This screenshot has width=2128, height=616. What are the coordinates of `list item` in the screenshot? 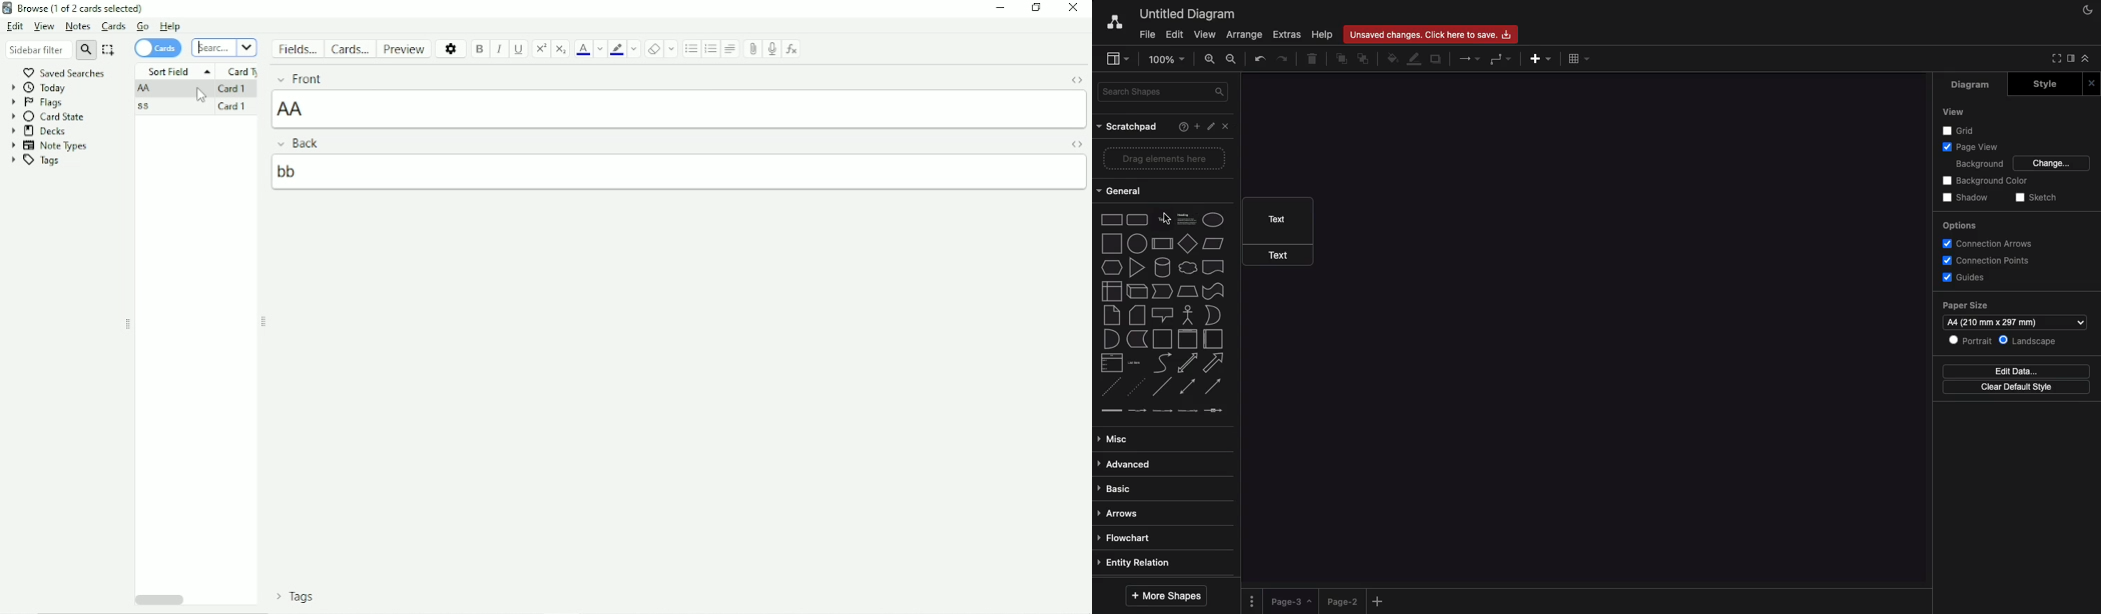 It's located at (1135, 363).